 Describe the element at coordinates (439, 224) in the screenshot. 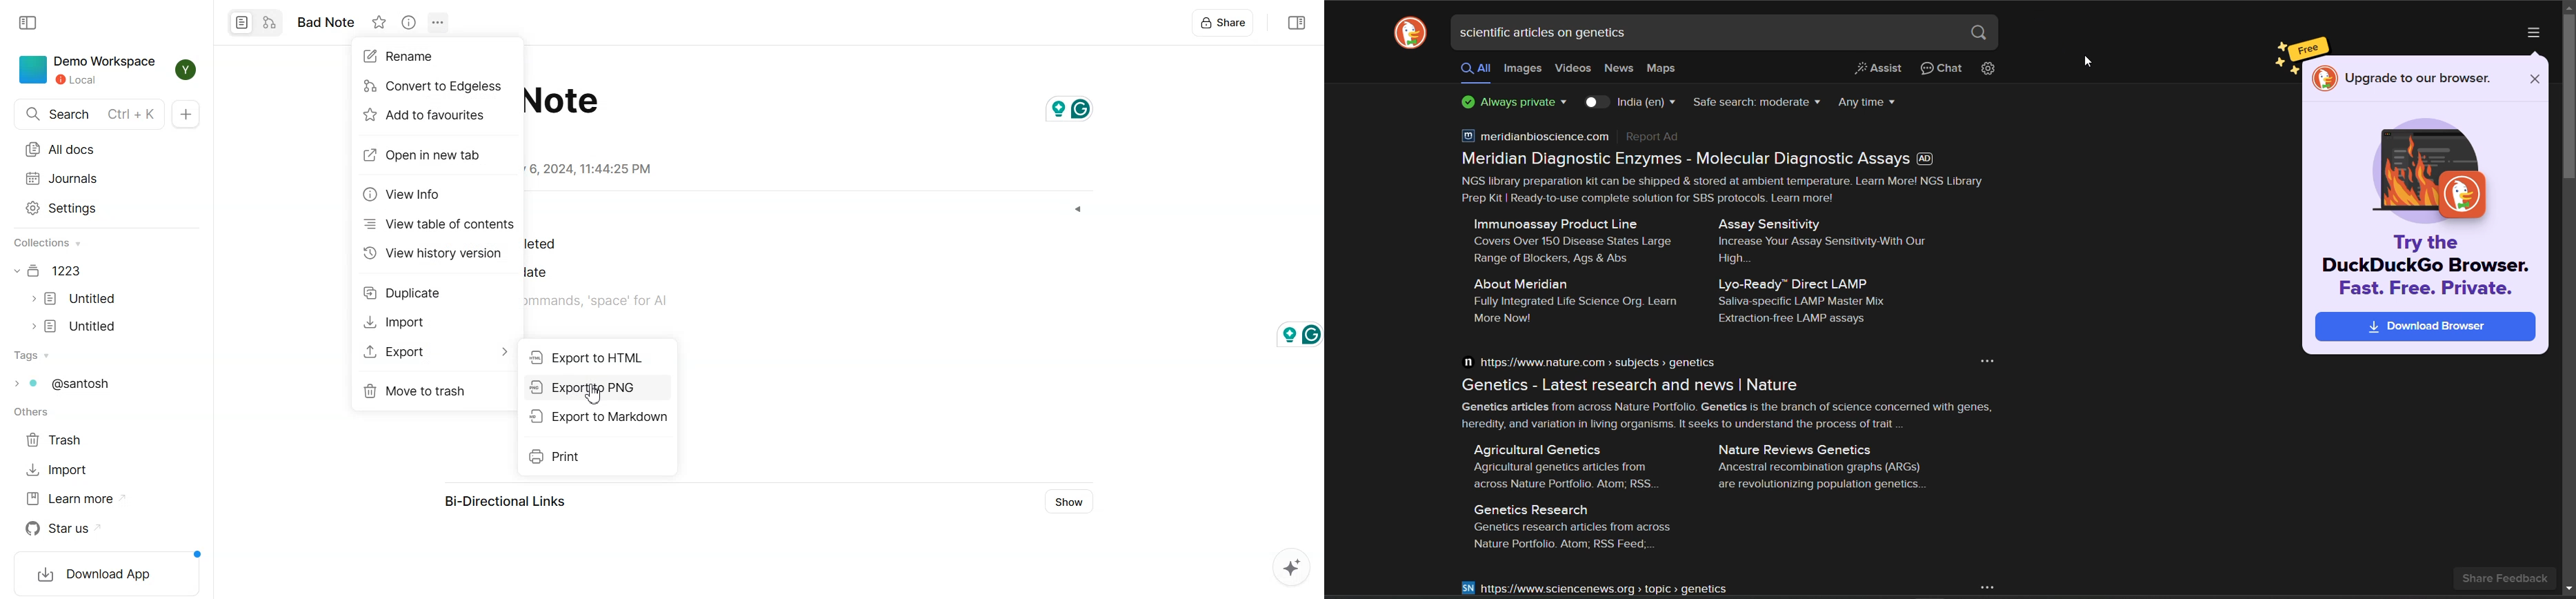

I see `View table of content` at that location.